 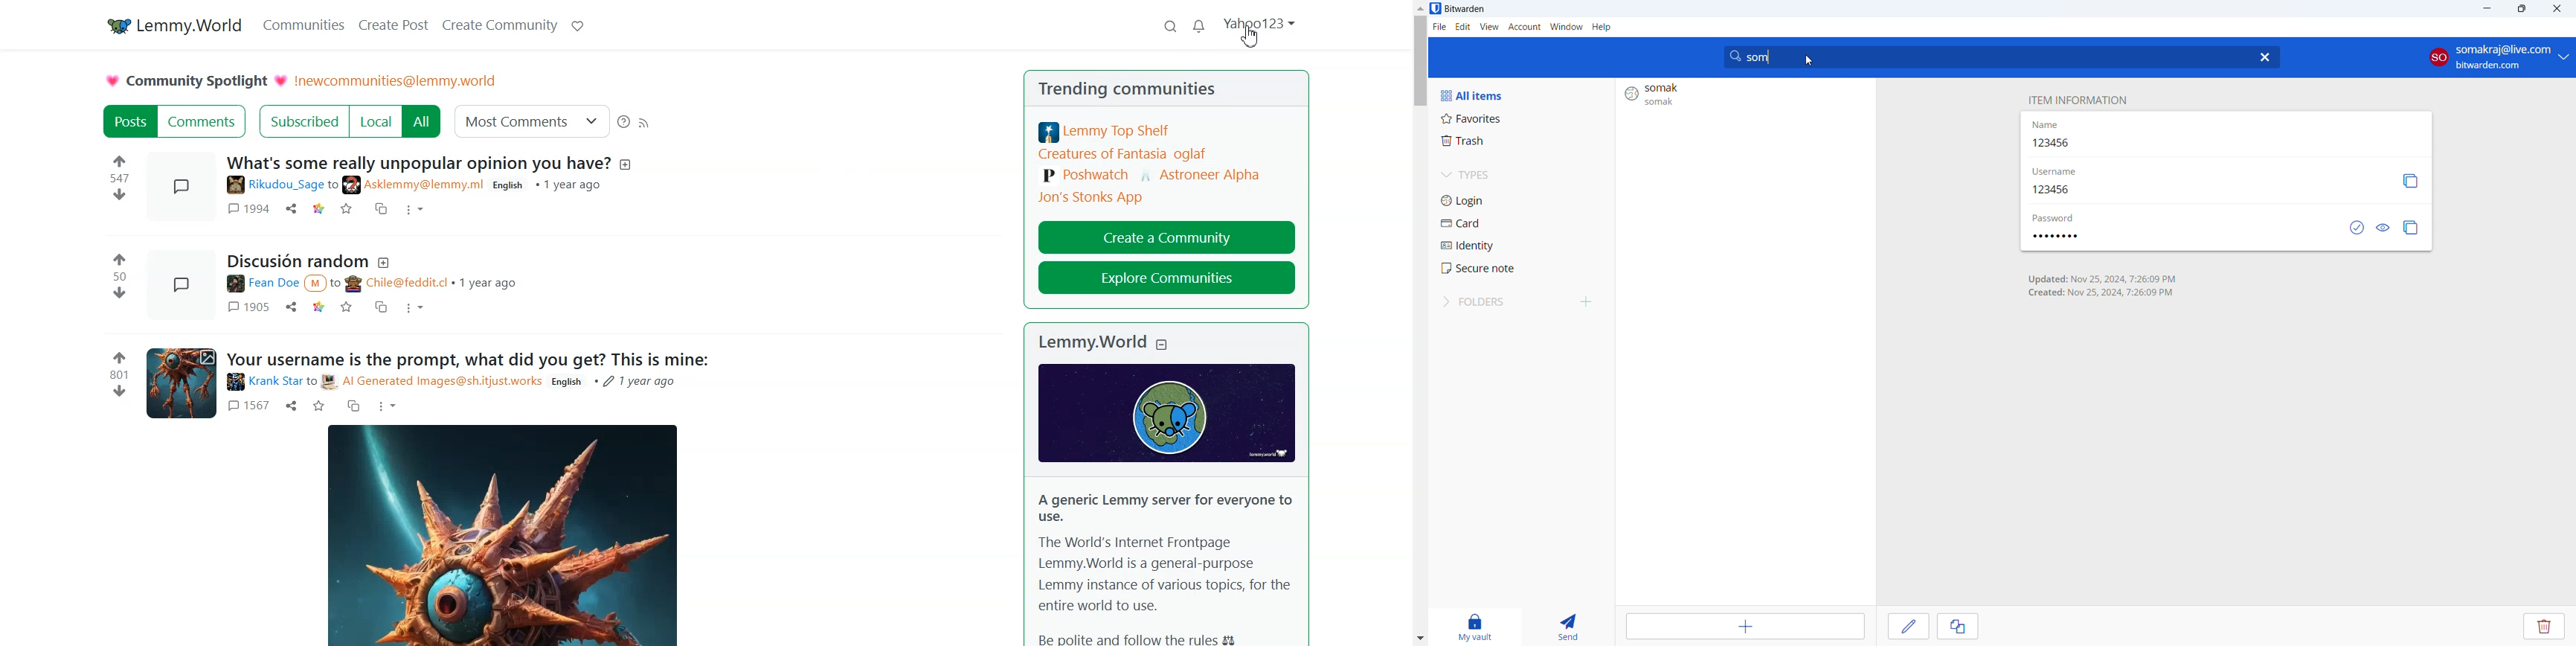 What do you see at coordinates (1522, 175) in the screenshot?
I see `types` at bounding box center [1522, 175].